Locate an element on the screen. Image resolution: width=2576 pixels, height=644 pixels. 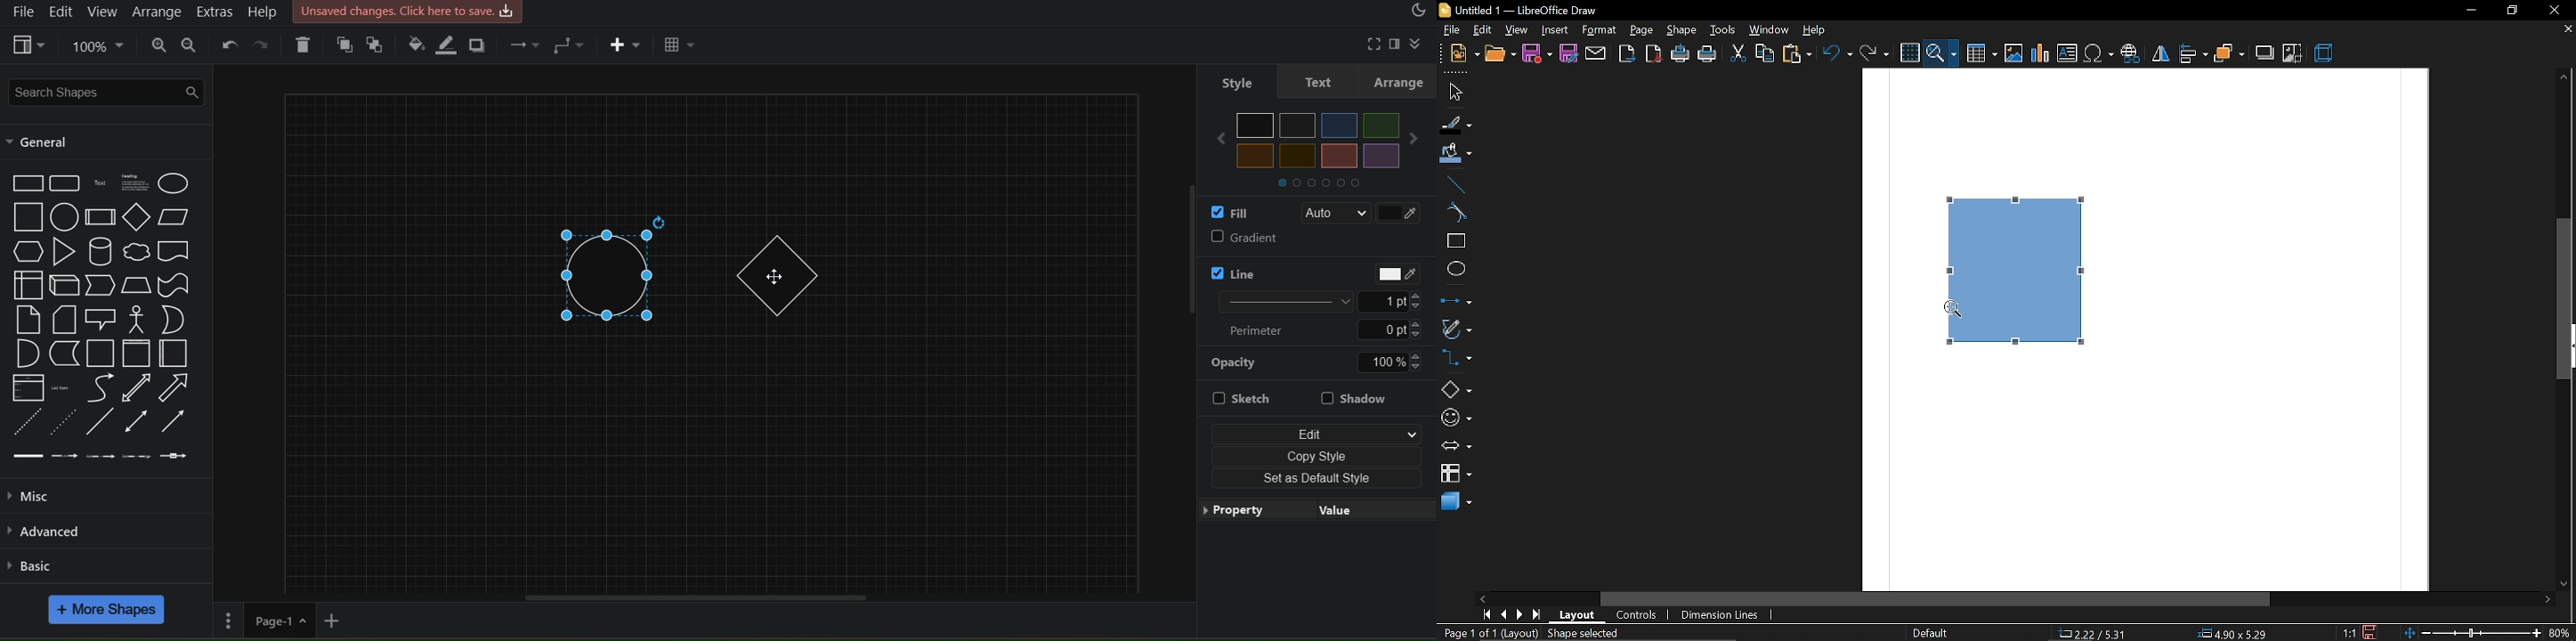
search shapes is located at coordinates (103, 88).